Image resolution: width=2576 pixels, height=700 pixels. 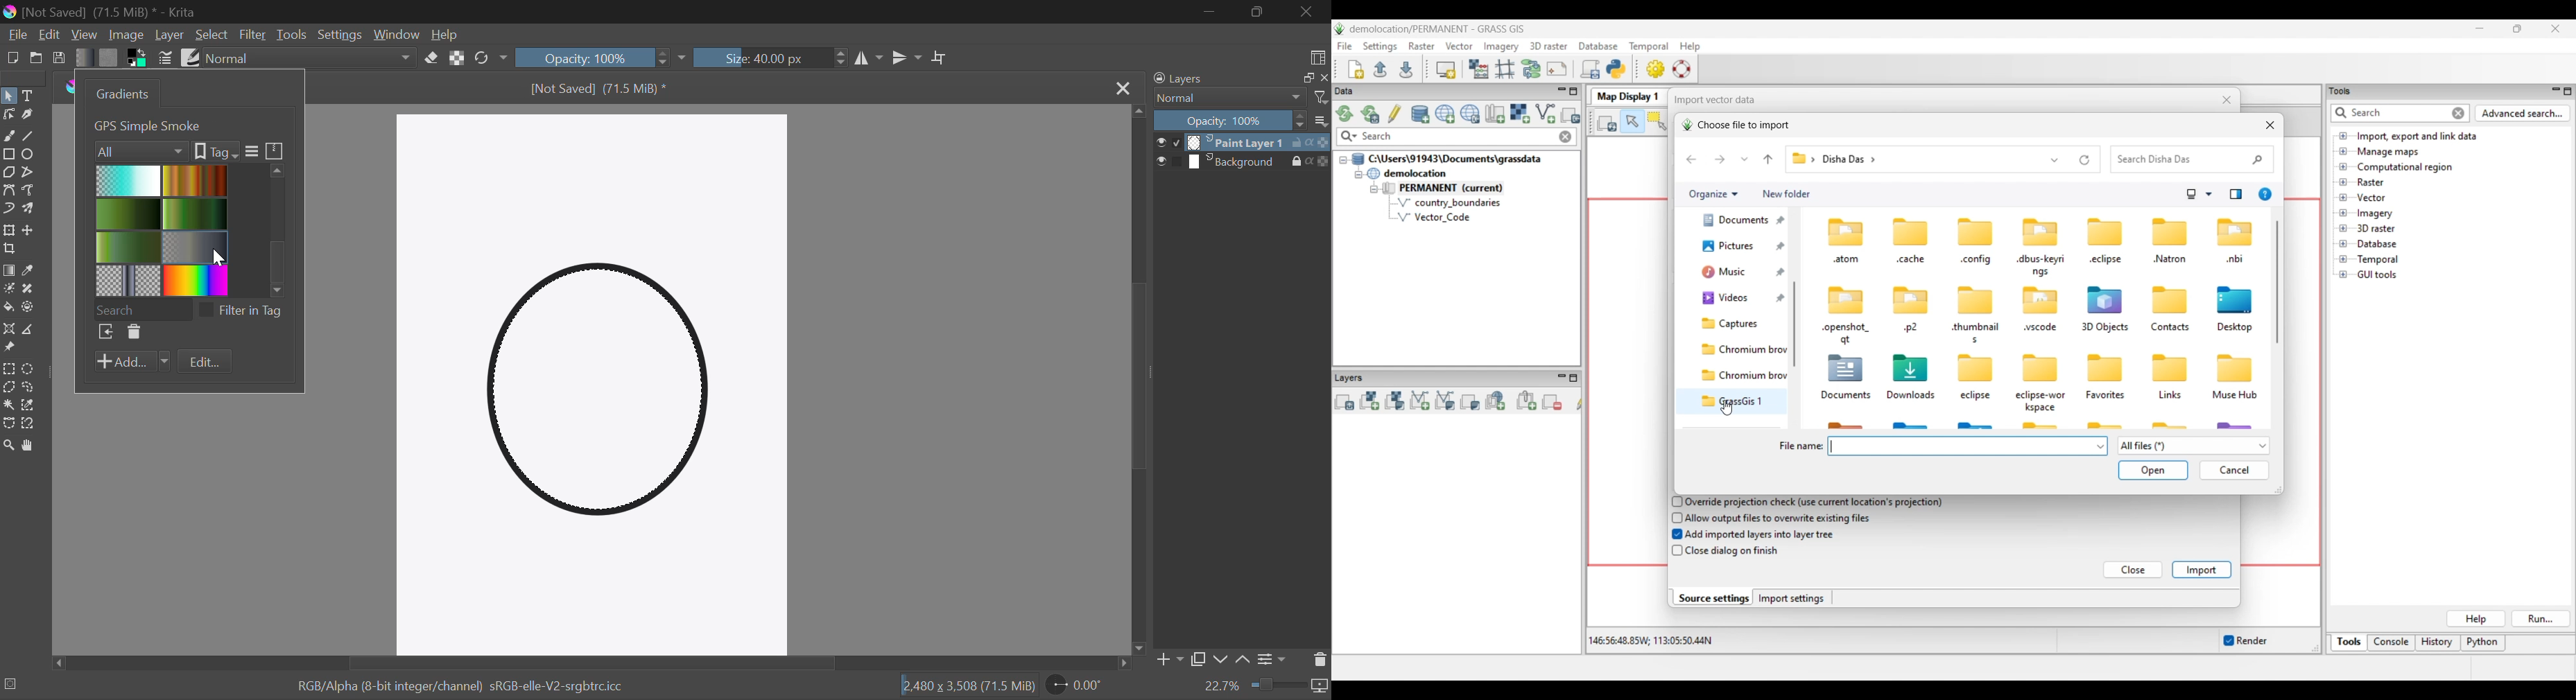 What do you see at coordinates (1308, 77) in the screenshot?
I see `copy` at bounding box center [1308, 77].